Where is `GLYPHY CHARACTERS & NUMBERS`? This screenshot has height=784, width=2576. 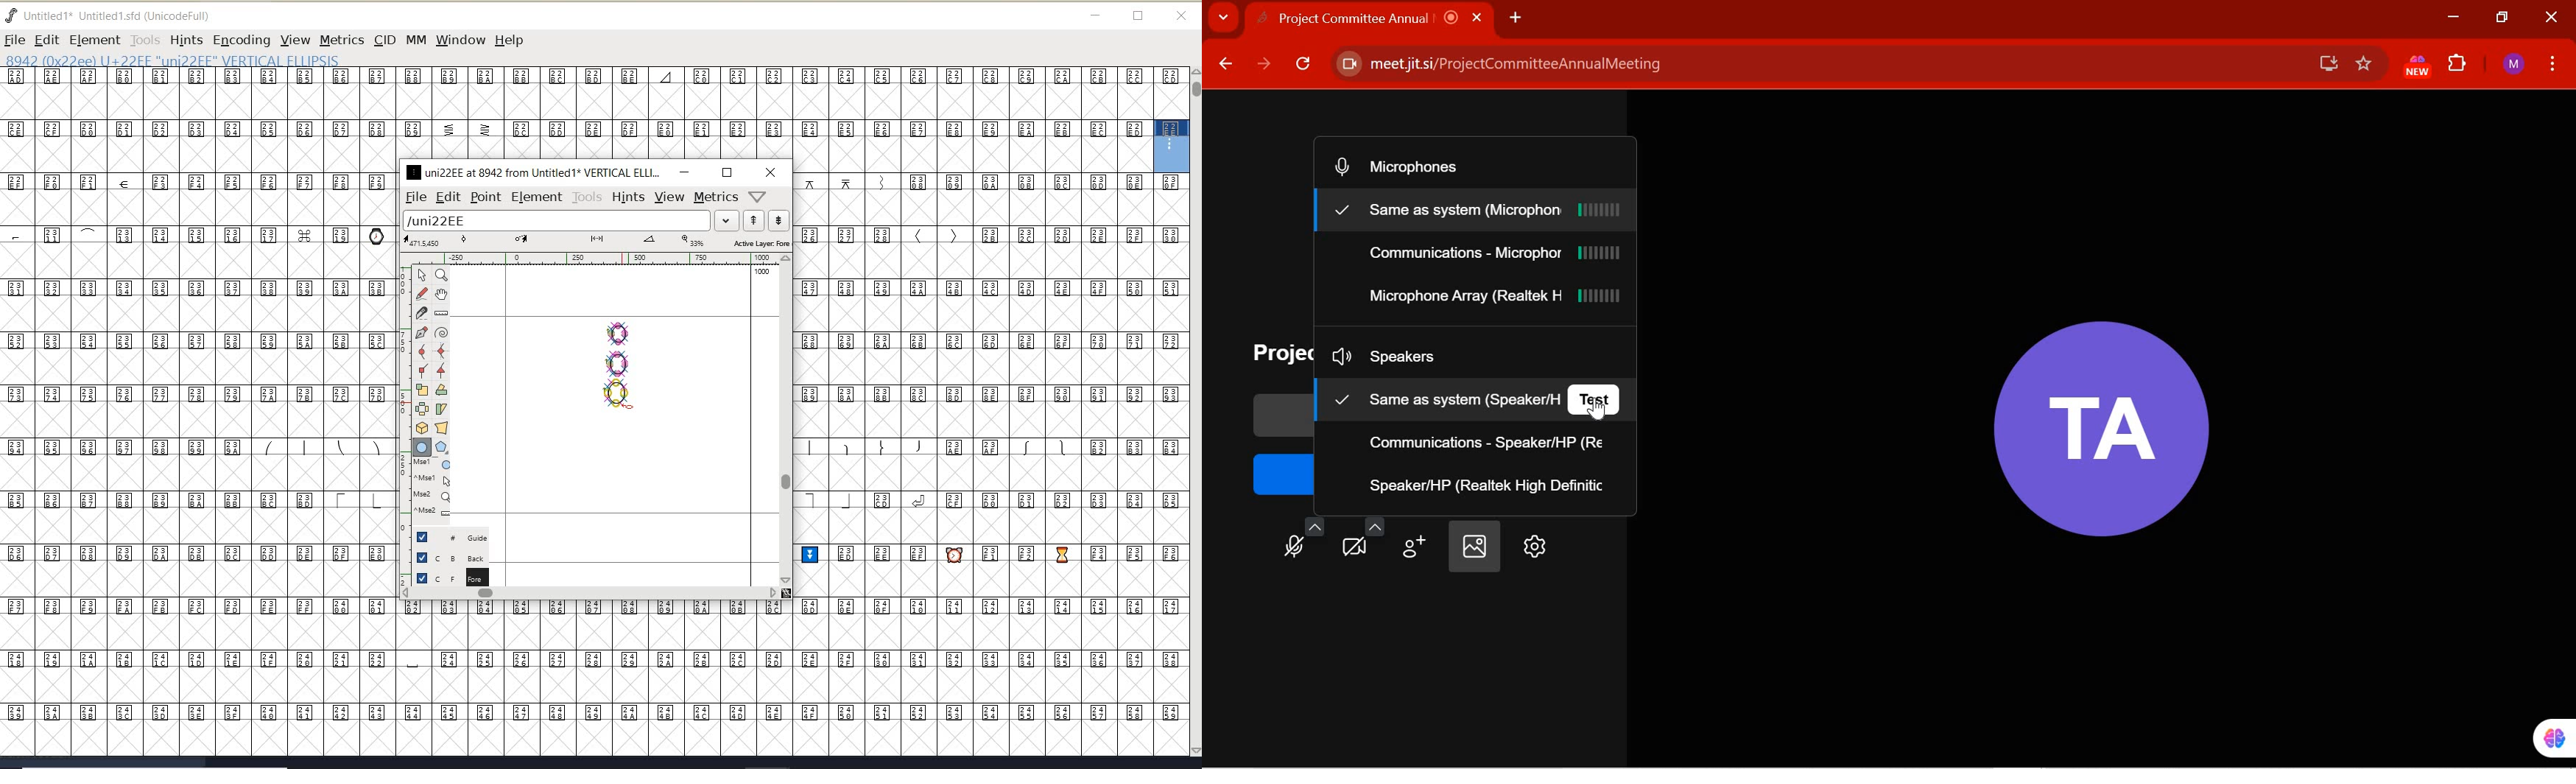 GLYPHY CHARACTERS & NUMBERS is located at coordinates (398, 677).